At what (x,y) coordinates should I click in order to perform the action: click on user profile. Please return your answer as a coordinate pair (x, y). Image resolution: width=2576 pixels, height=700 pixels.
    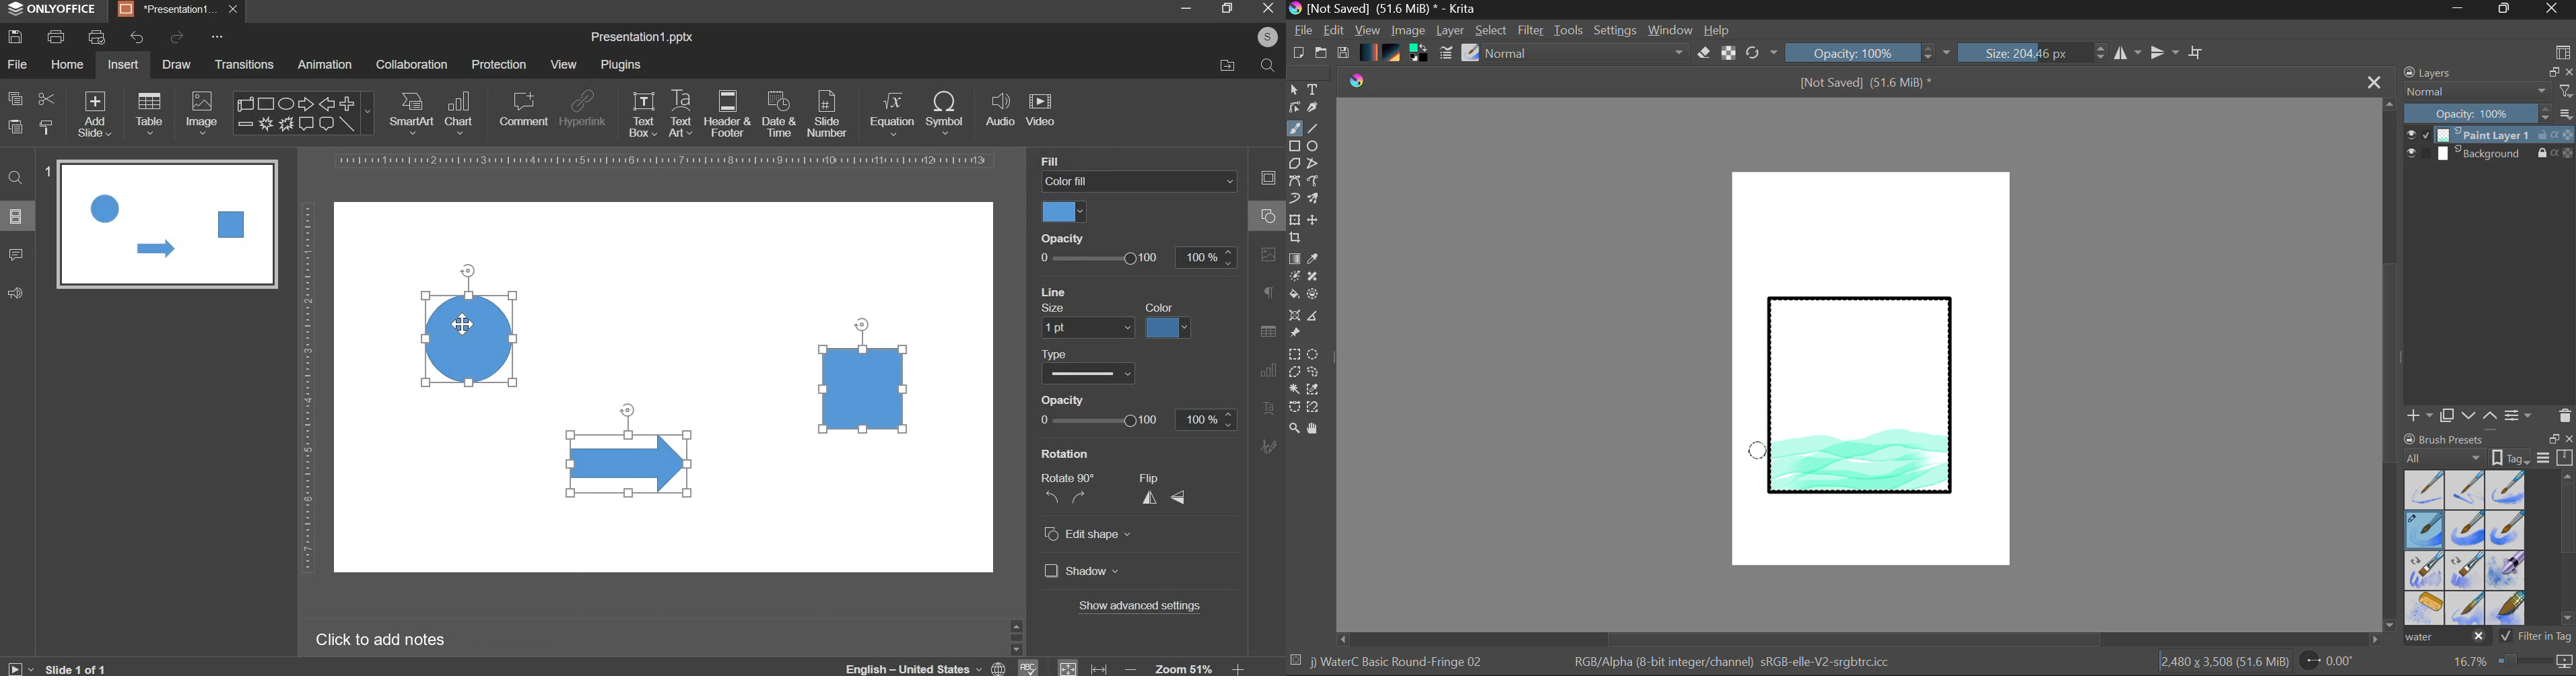
    Looking at the image, I should click on (1267, 37).